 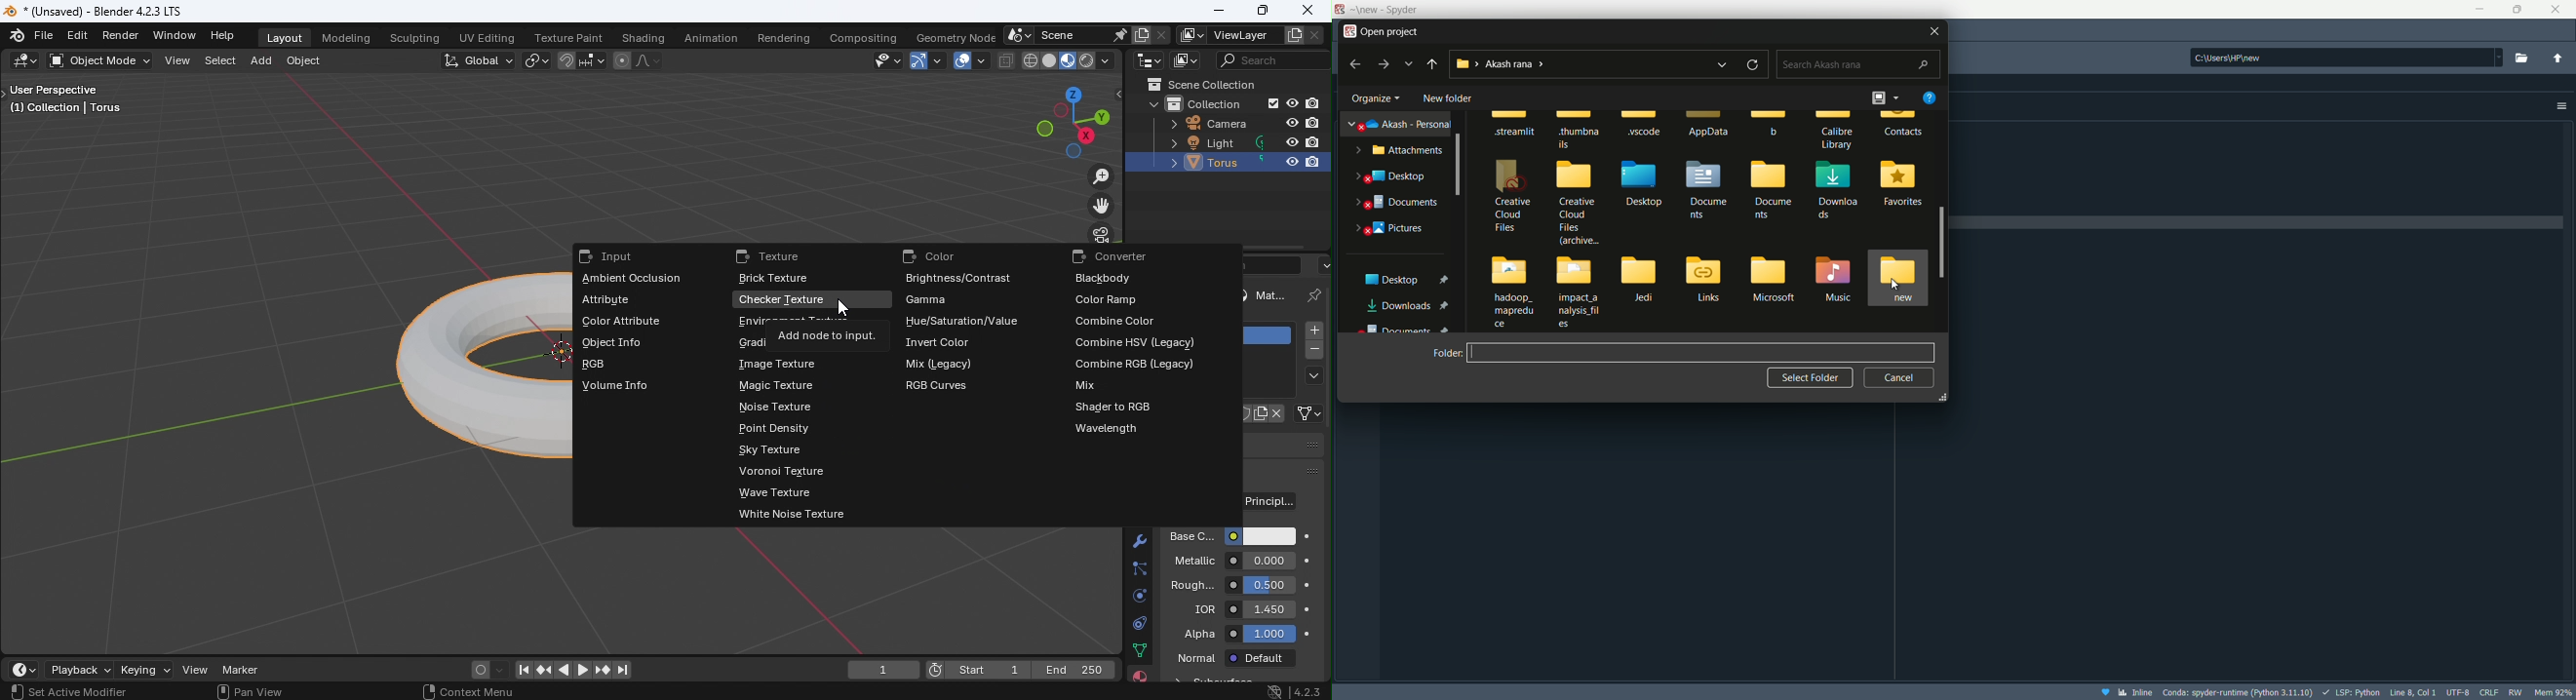 I want to click on refresh, so click(x=1753, y=64).